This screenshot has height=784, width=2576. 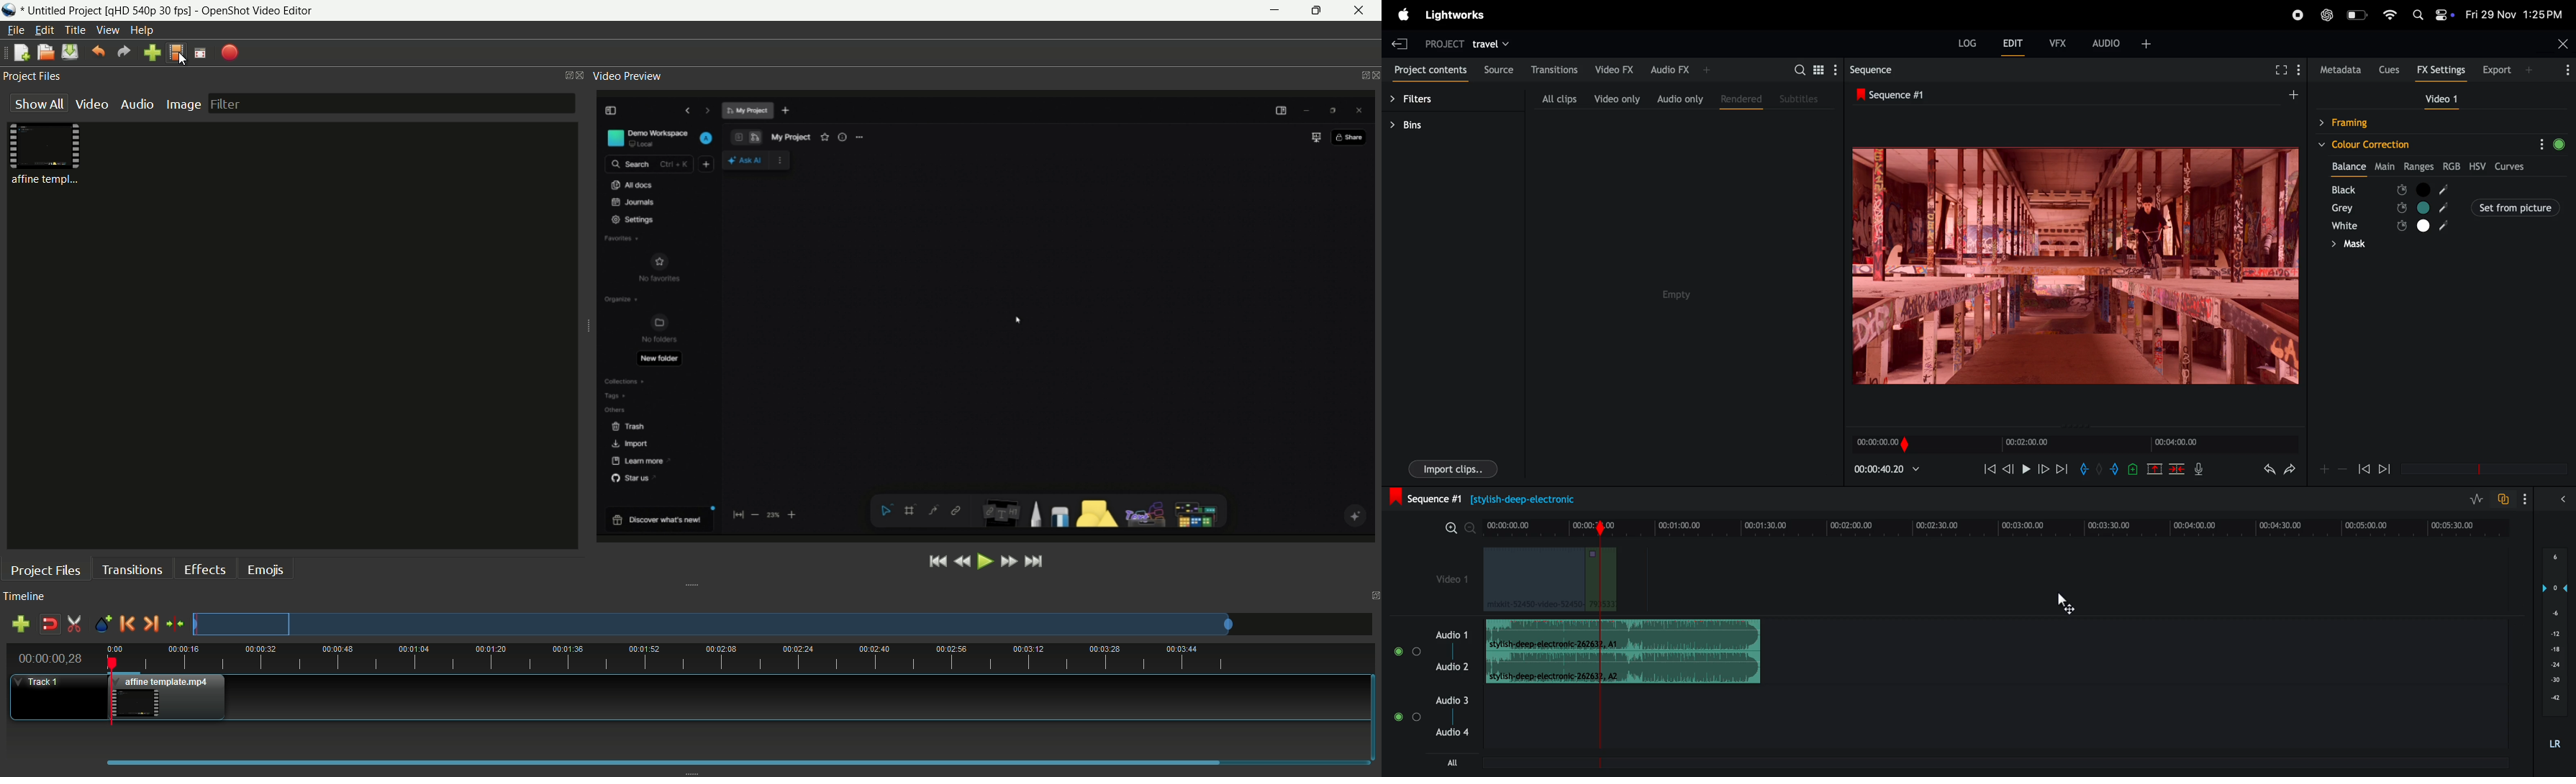 What do you see at coordinates (2503, 499) in the screenshot?
I see `tofggle audio track` at bounding box center [2503, 499].